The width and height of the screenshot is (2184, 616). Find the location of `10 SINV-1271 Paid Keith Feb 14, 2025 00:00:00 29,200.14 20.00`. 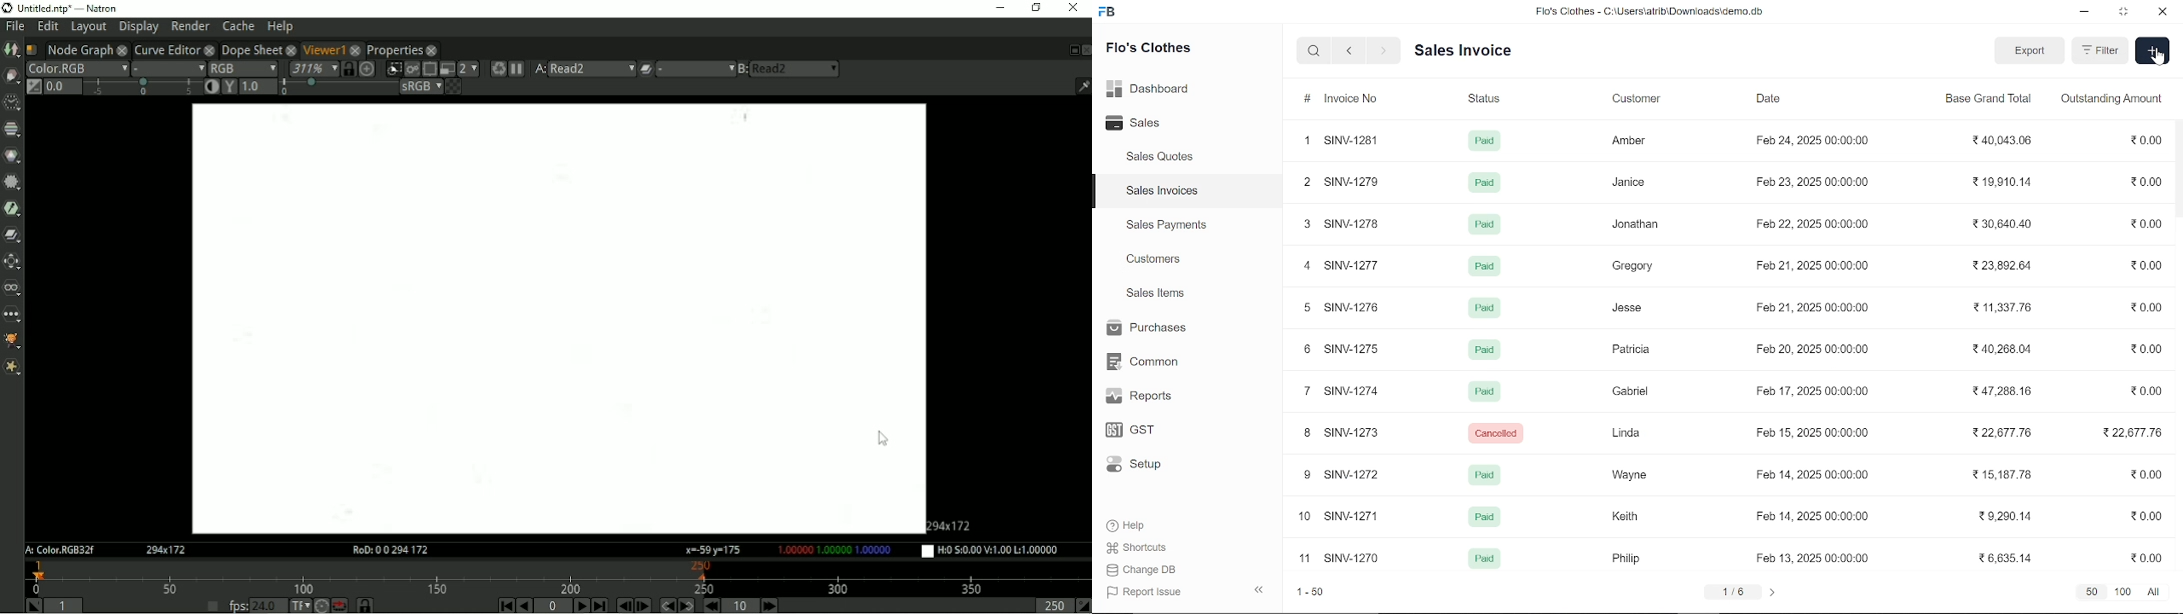

10 SINV-1271 Paid Keith Feb 14, 2025 00:00:00 29,200.14 20.00 is located at coordinates (1738, 518).